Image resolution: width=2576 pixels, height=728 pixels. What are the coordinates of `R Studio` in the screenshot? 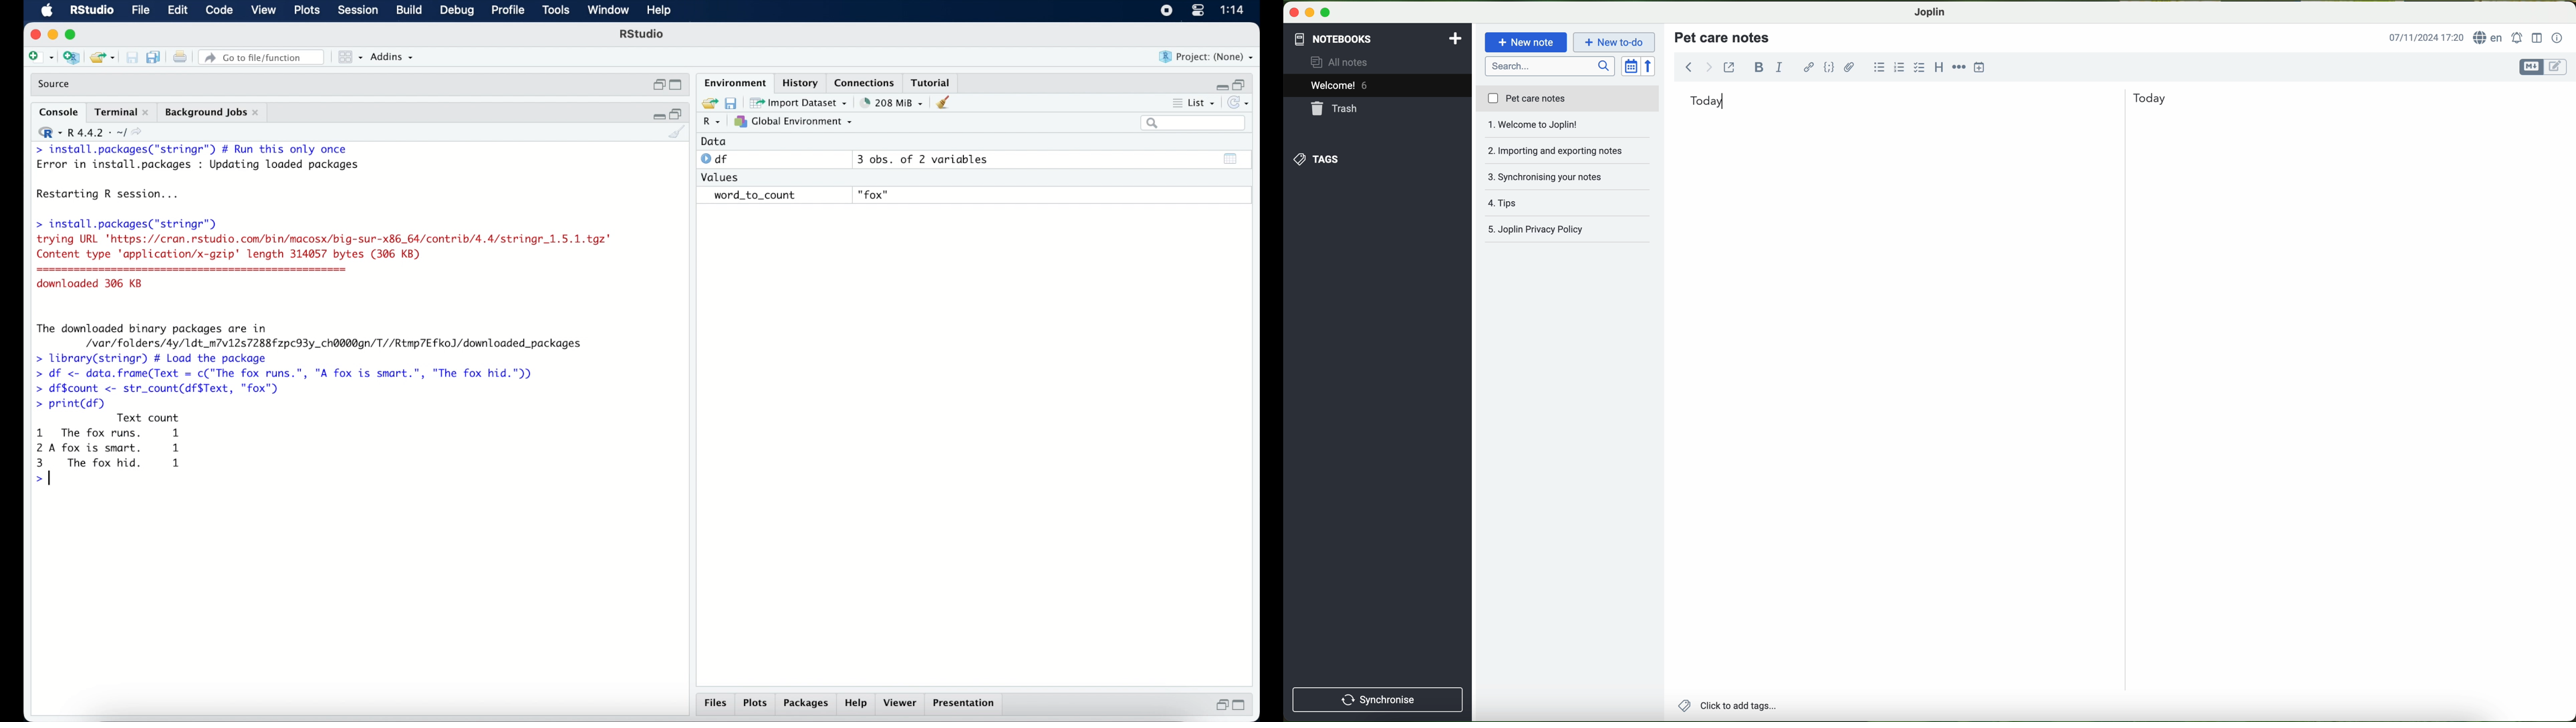 It's located at (91, 11).